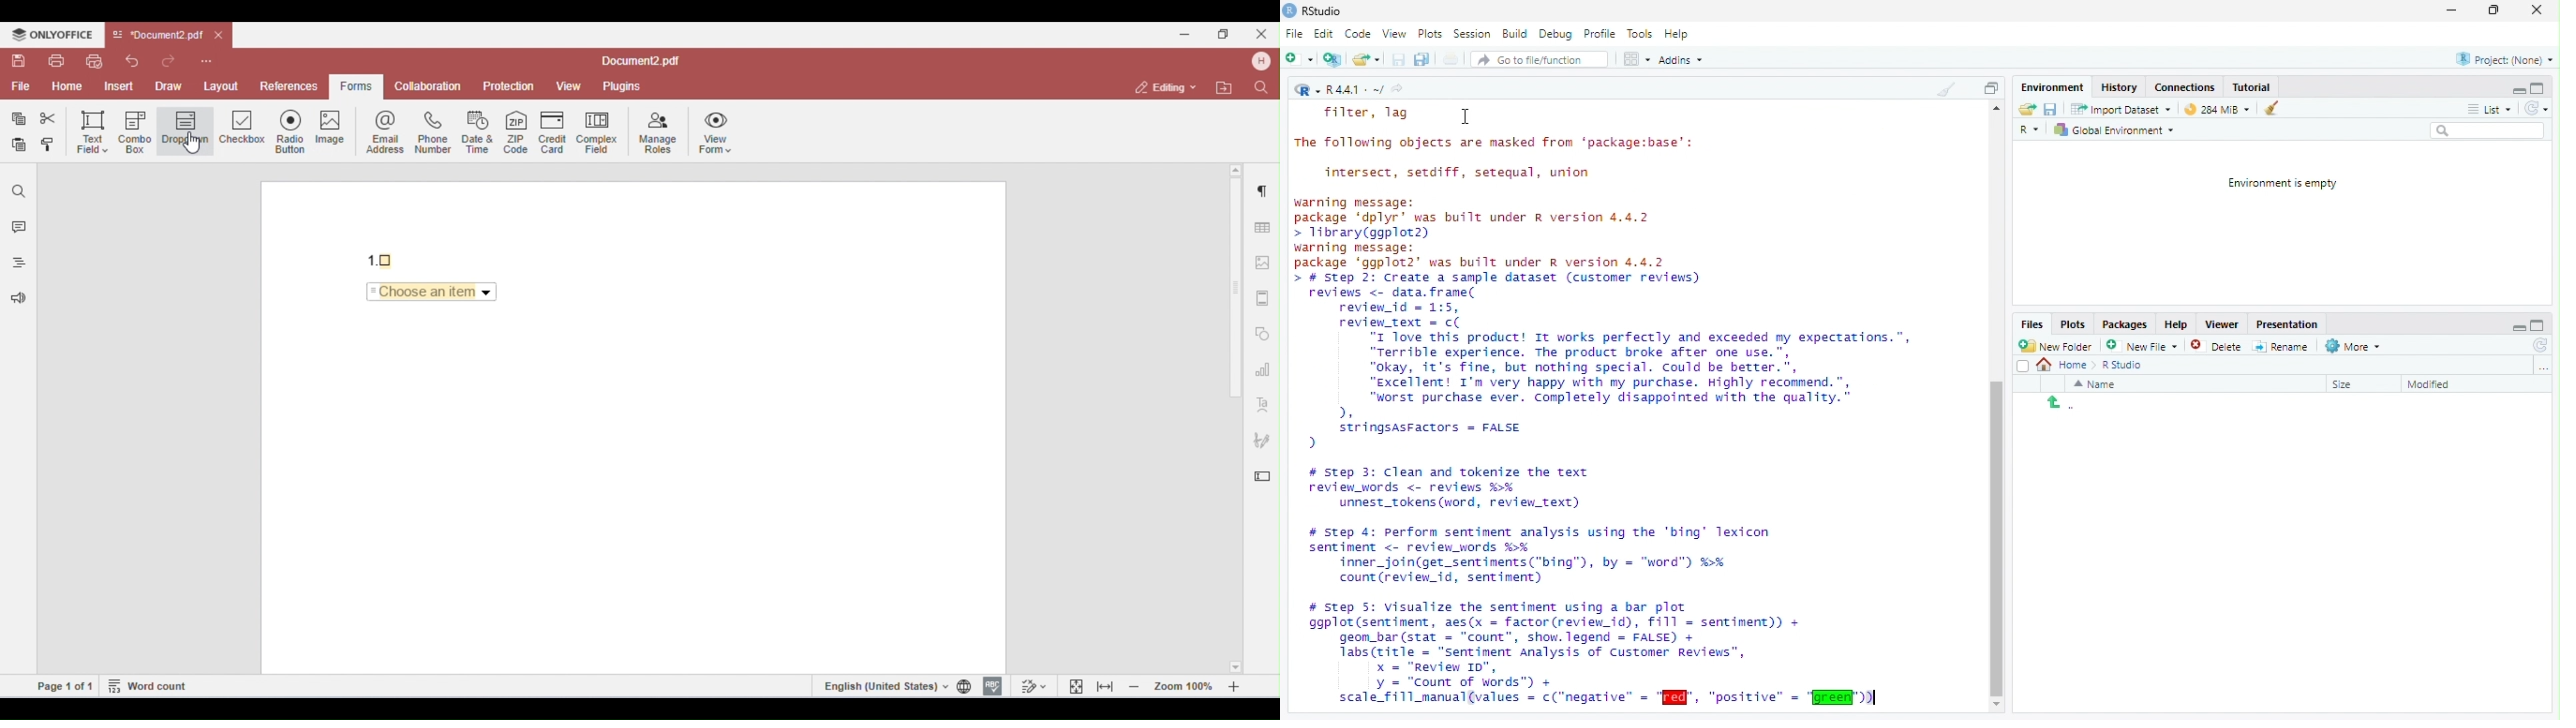 Image resolution: width=2576 pixels, height=728 pixels. I want to click on Profile, so click(1599, 33).